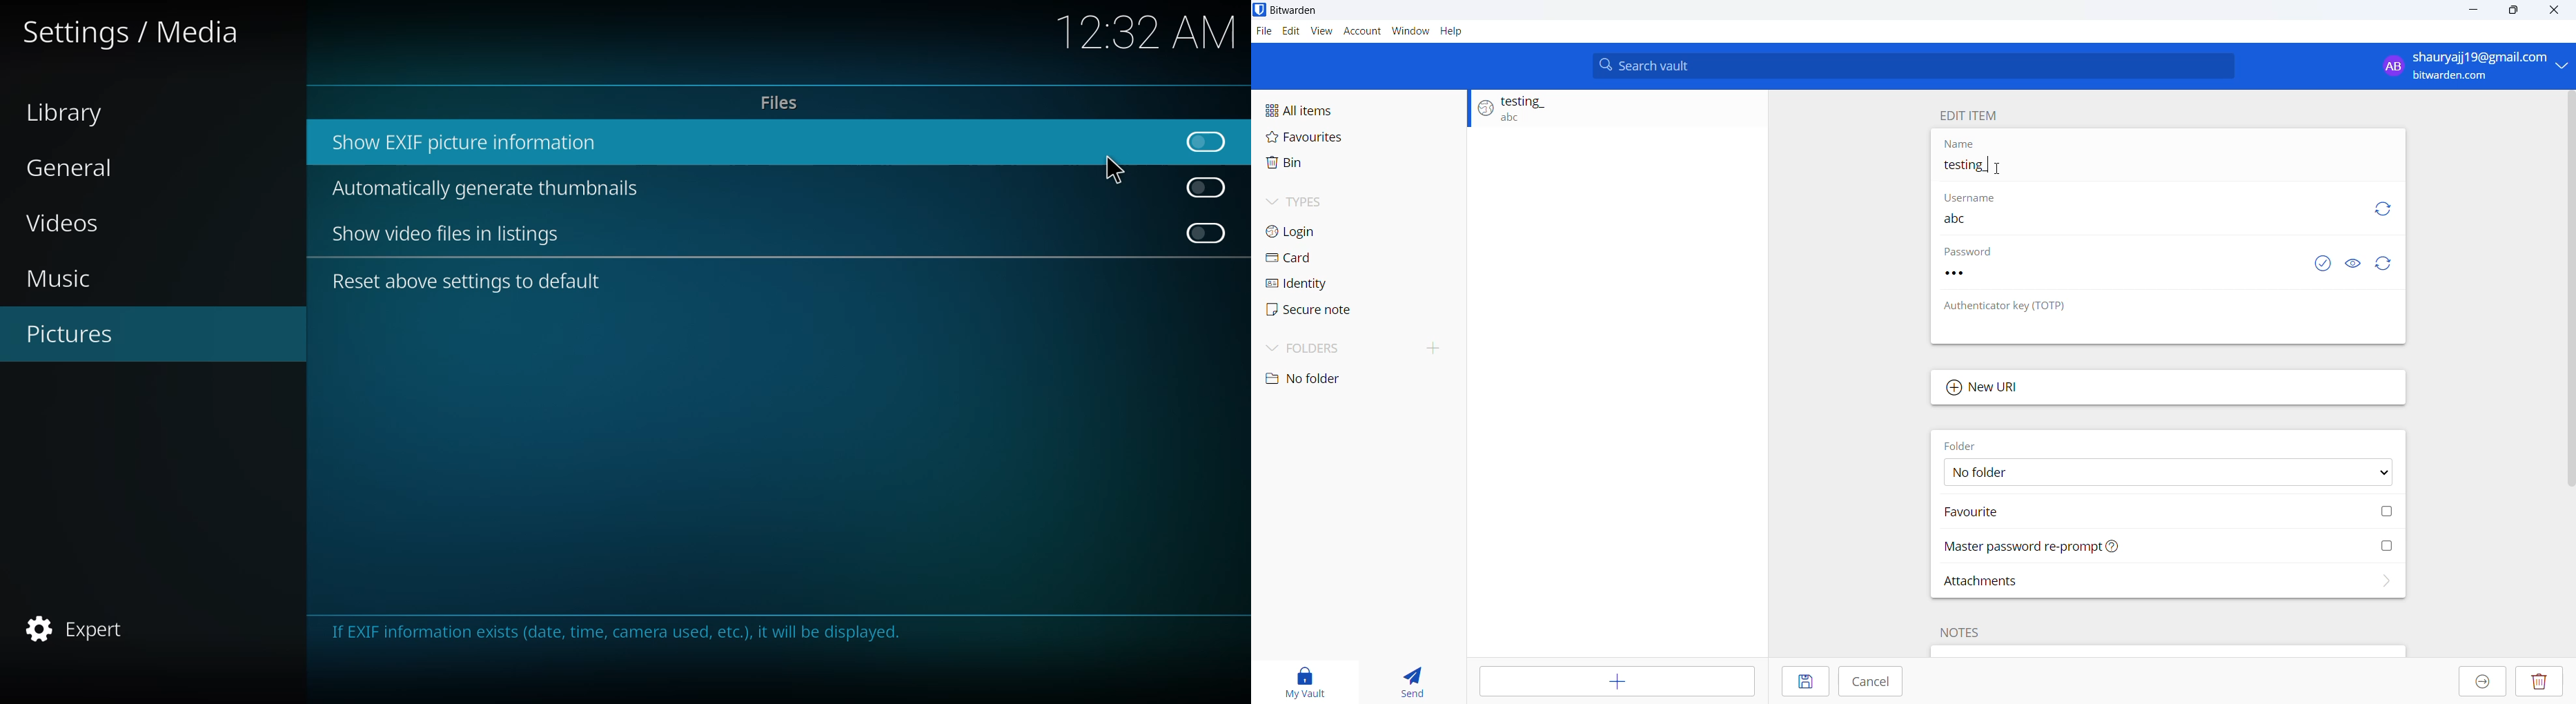 The height and width of the screenshot is (728, 2576). I want to click on Bin, so click(1351, 164).